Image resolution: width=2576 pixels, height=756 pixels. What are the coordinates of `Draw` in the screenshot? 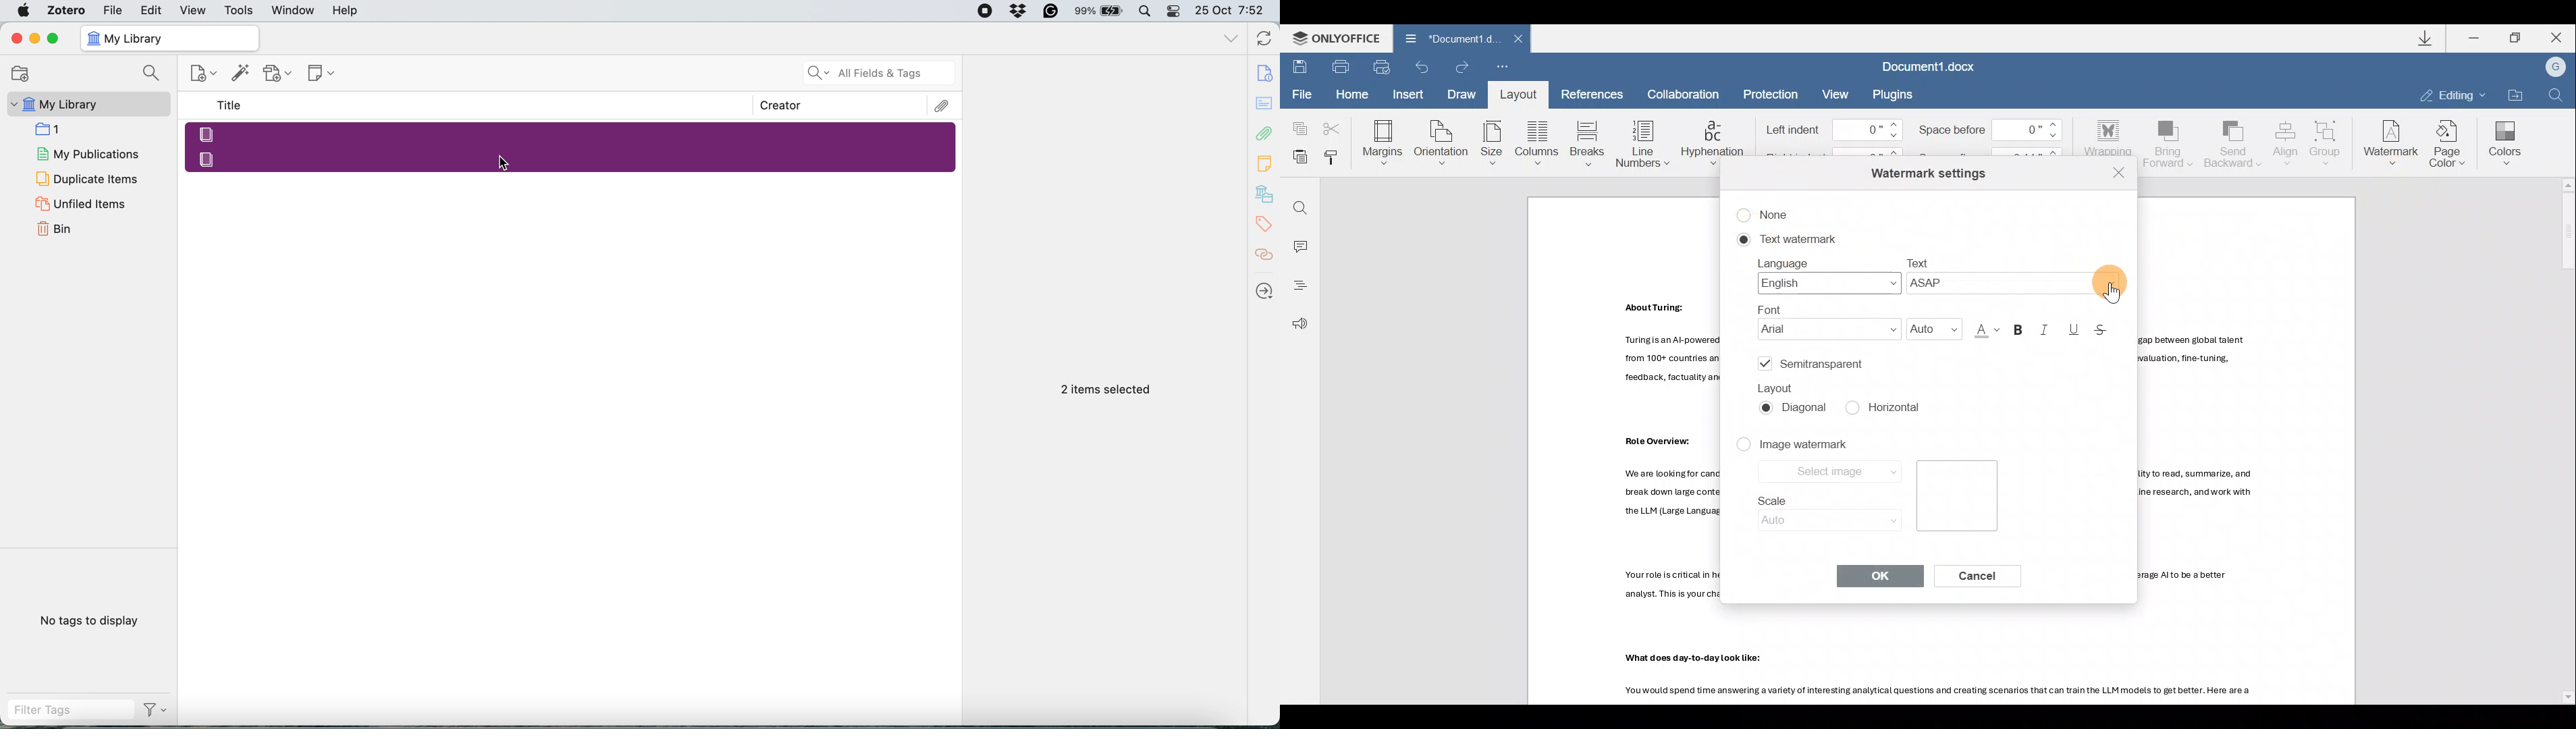 It's located at (1462, 96).